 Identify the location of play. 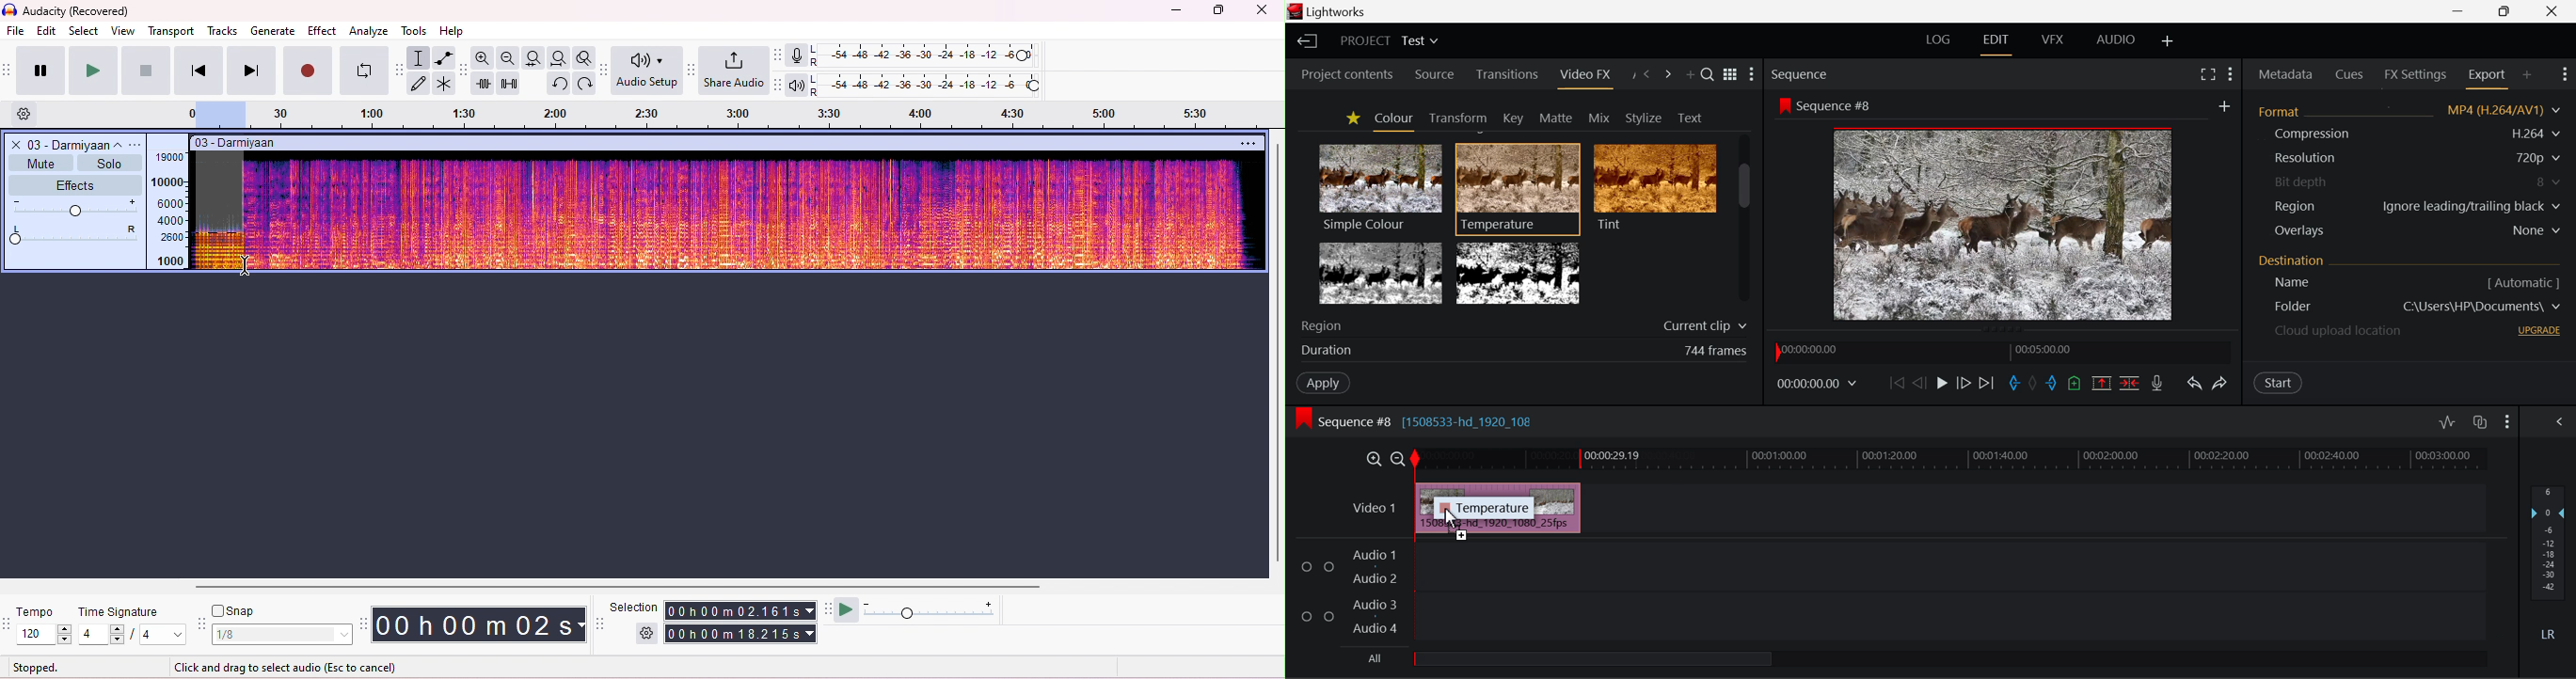
(92, 71).